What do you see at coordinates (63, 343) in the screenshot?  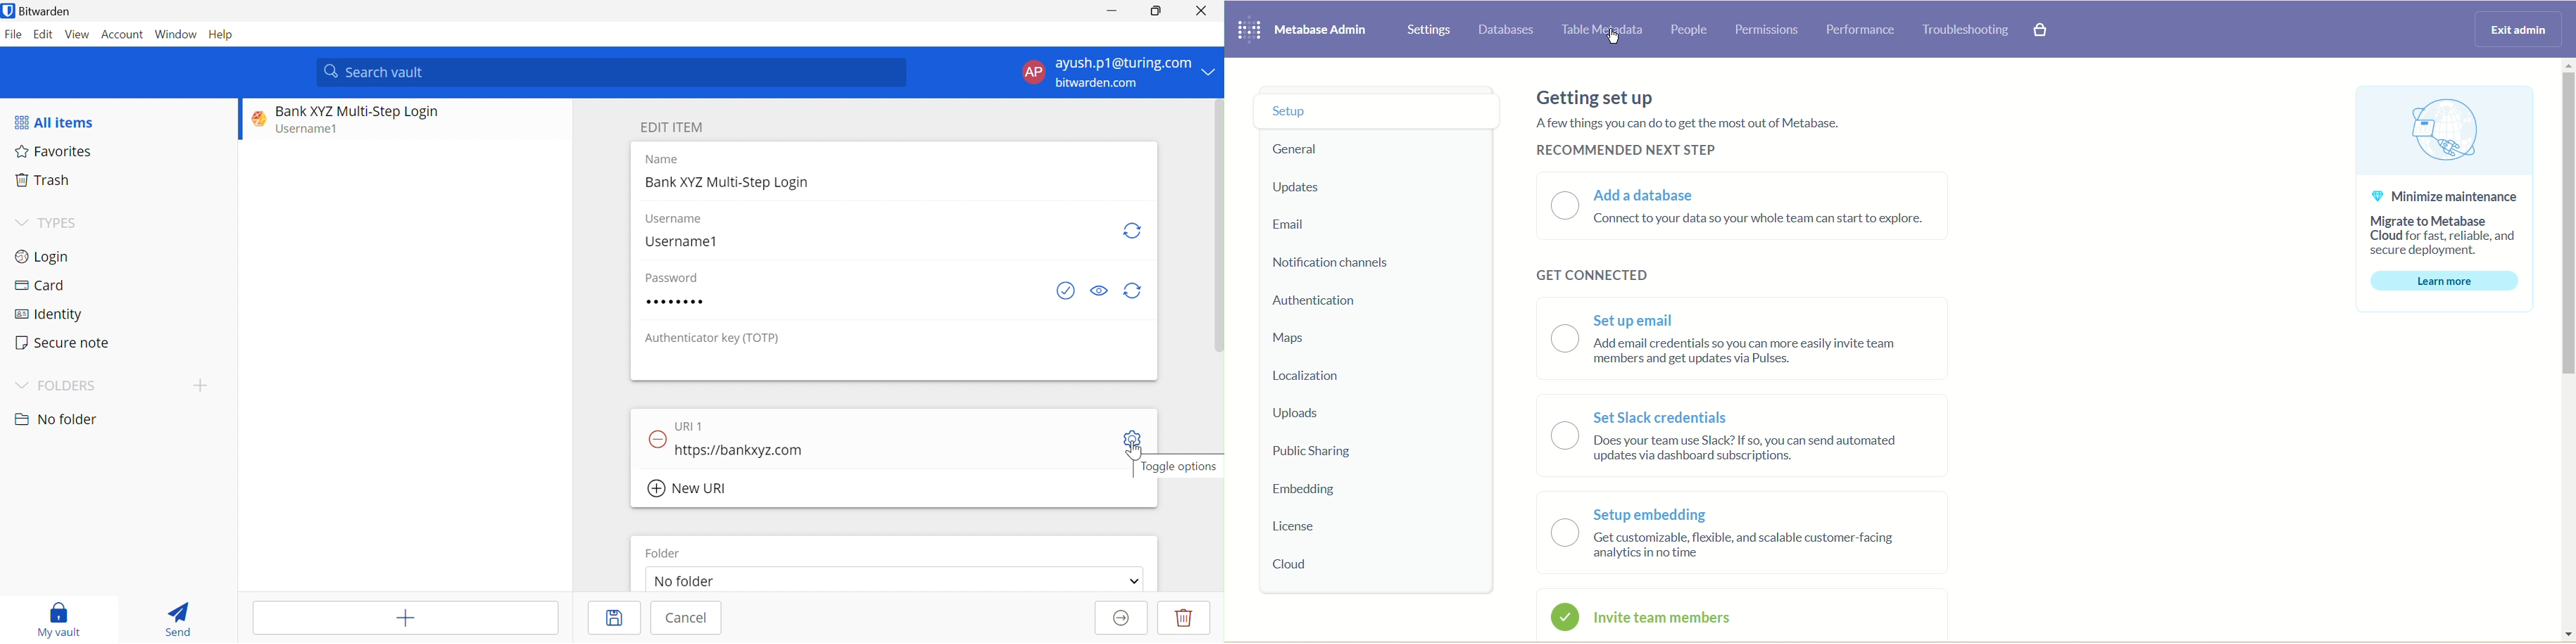 I see `Secure note` at bounding box center [63, 343].